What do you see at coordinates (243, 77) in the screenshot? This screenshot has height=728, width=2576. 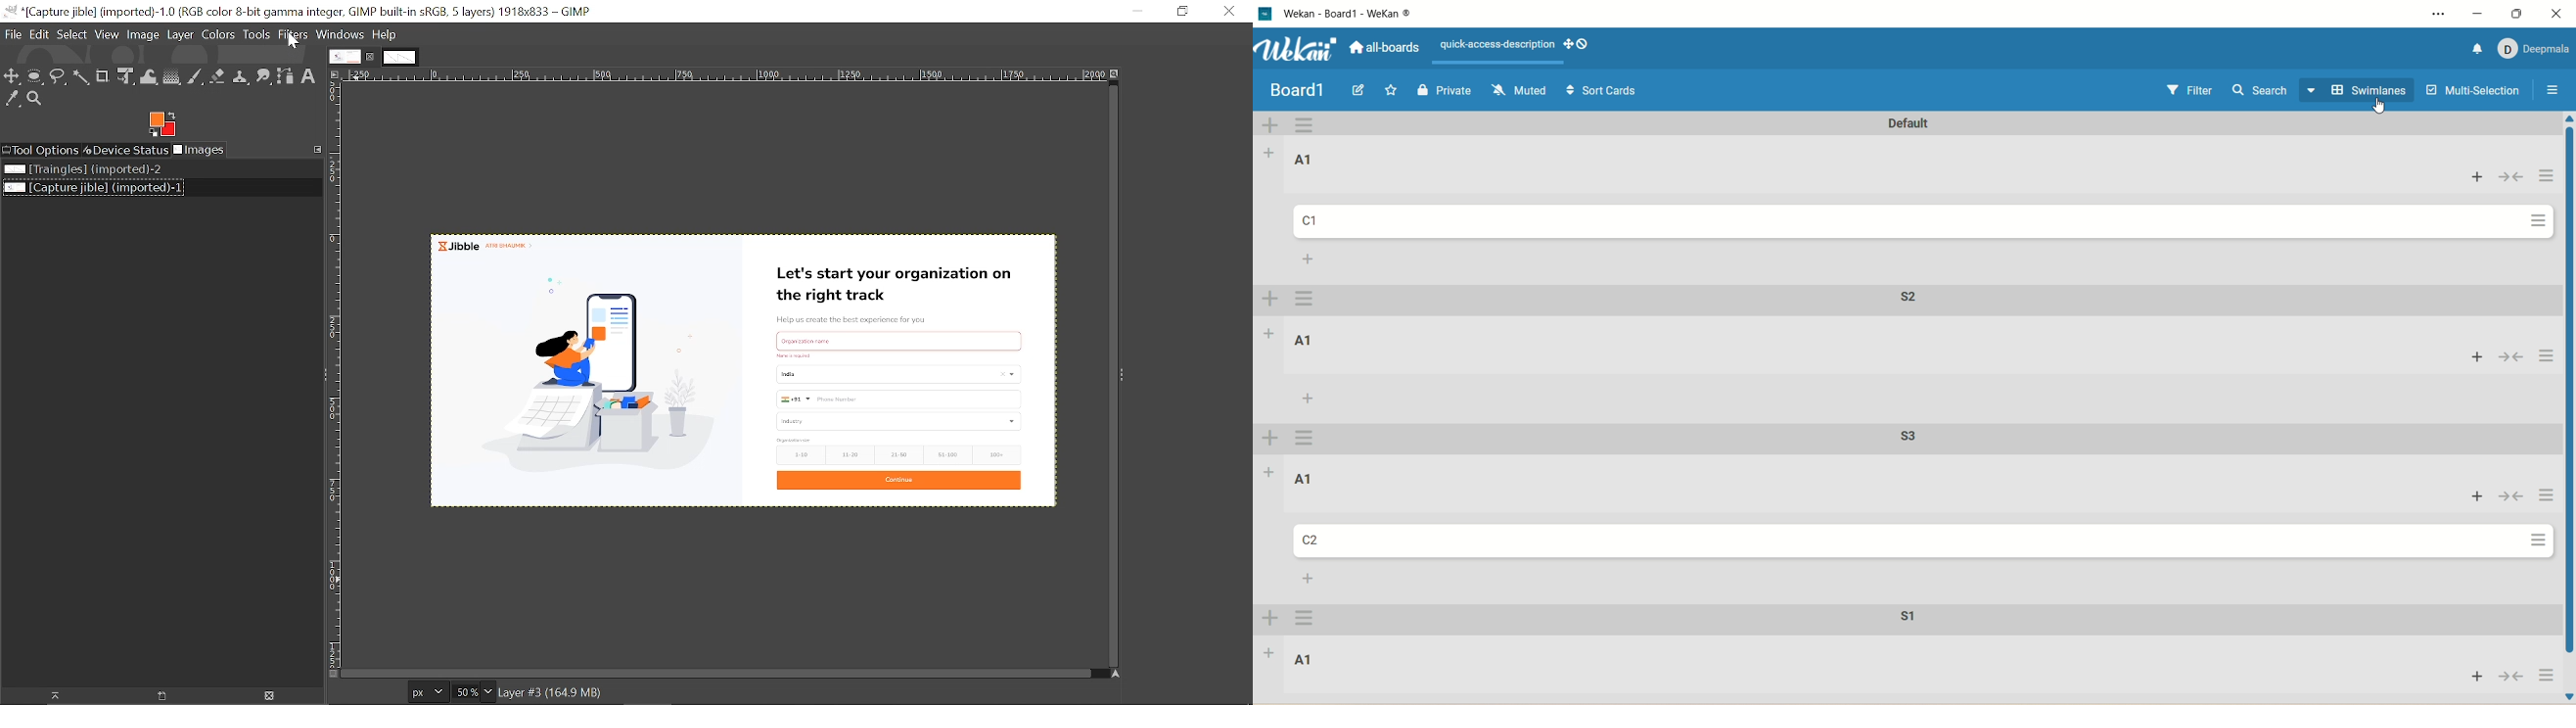 I see `Clone tool` at bounding box center [243, 77].